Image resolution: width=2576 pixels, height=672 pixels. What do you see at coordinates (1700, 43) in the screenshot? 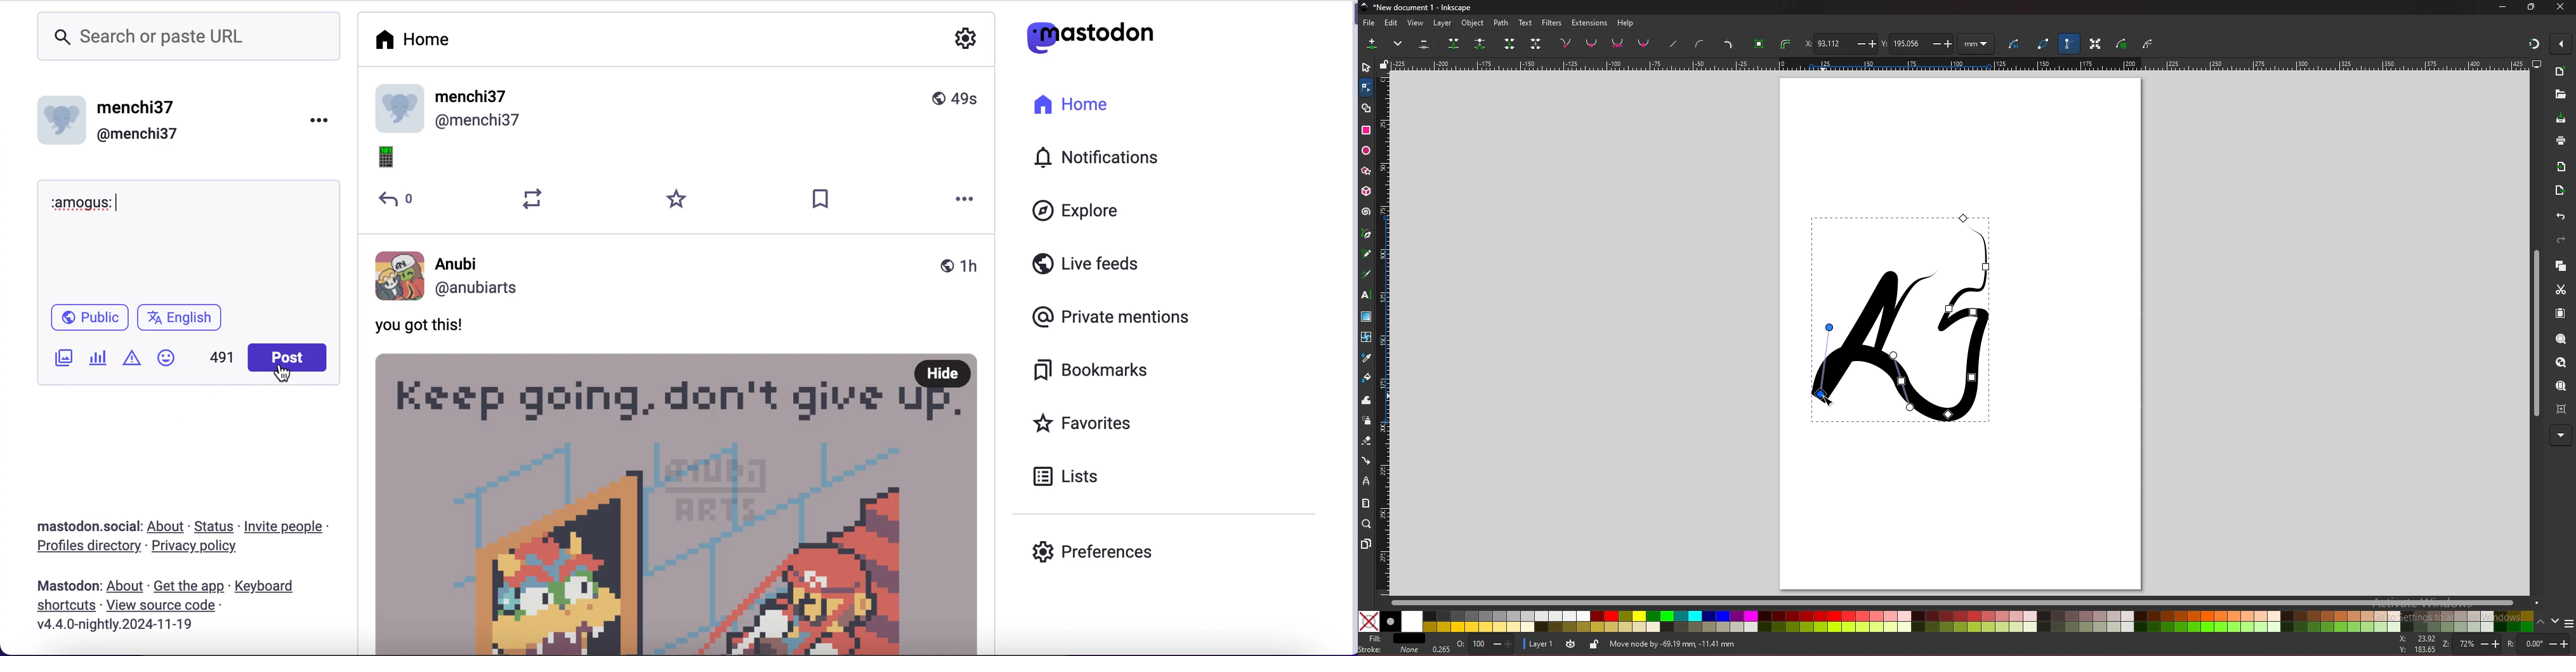
I see `curve handle` at bounding box center [1700, 43].